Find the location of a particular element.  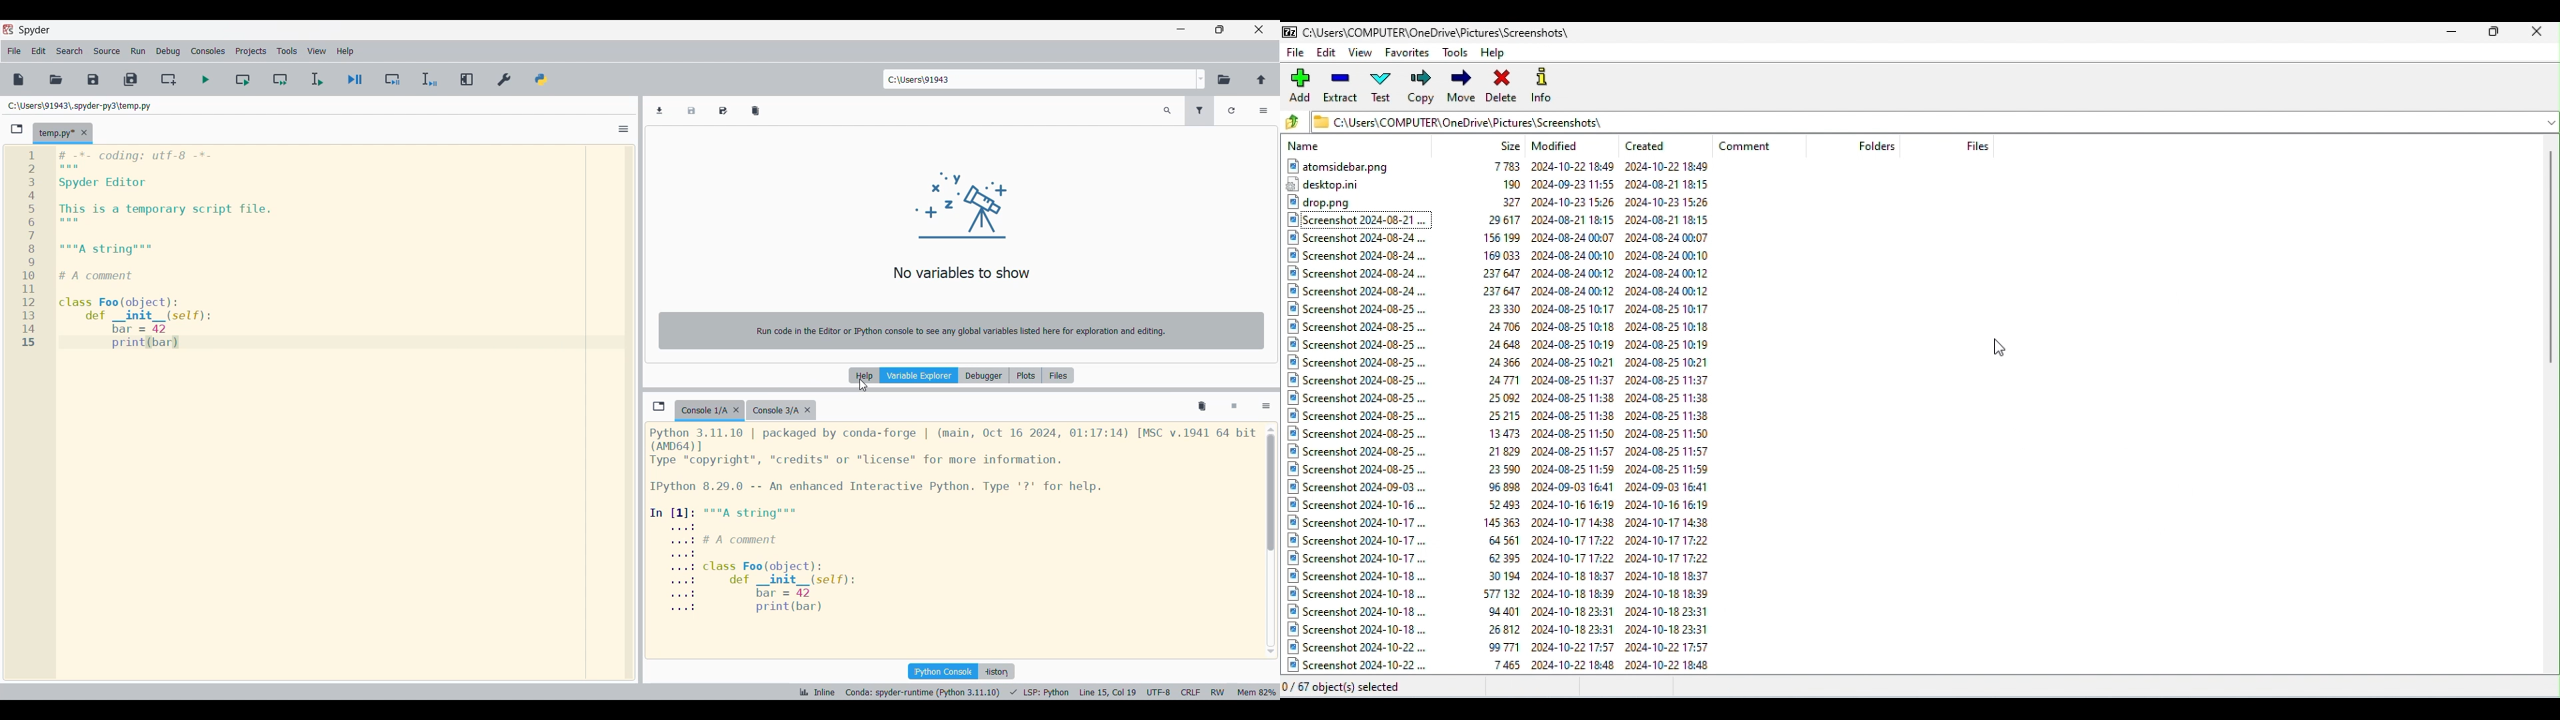

Drop down menu is located at coordinates (2549, 121).